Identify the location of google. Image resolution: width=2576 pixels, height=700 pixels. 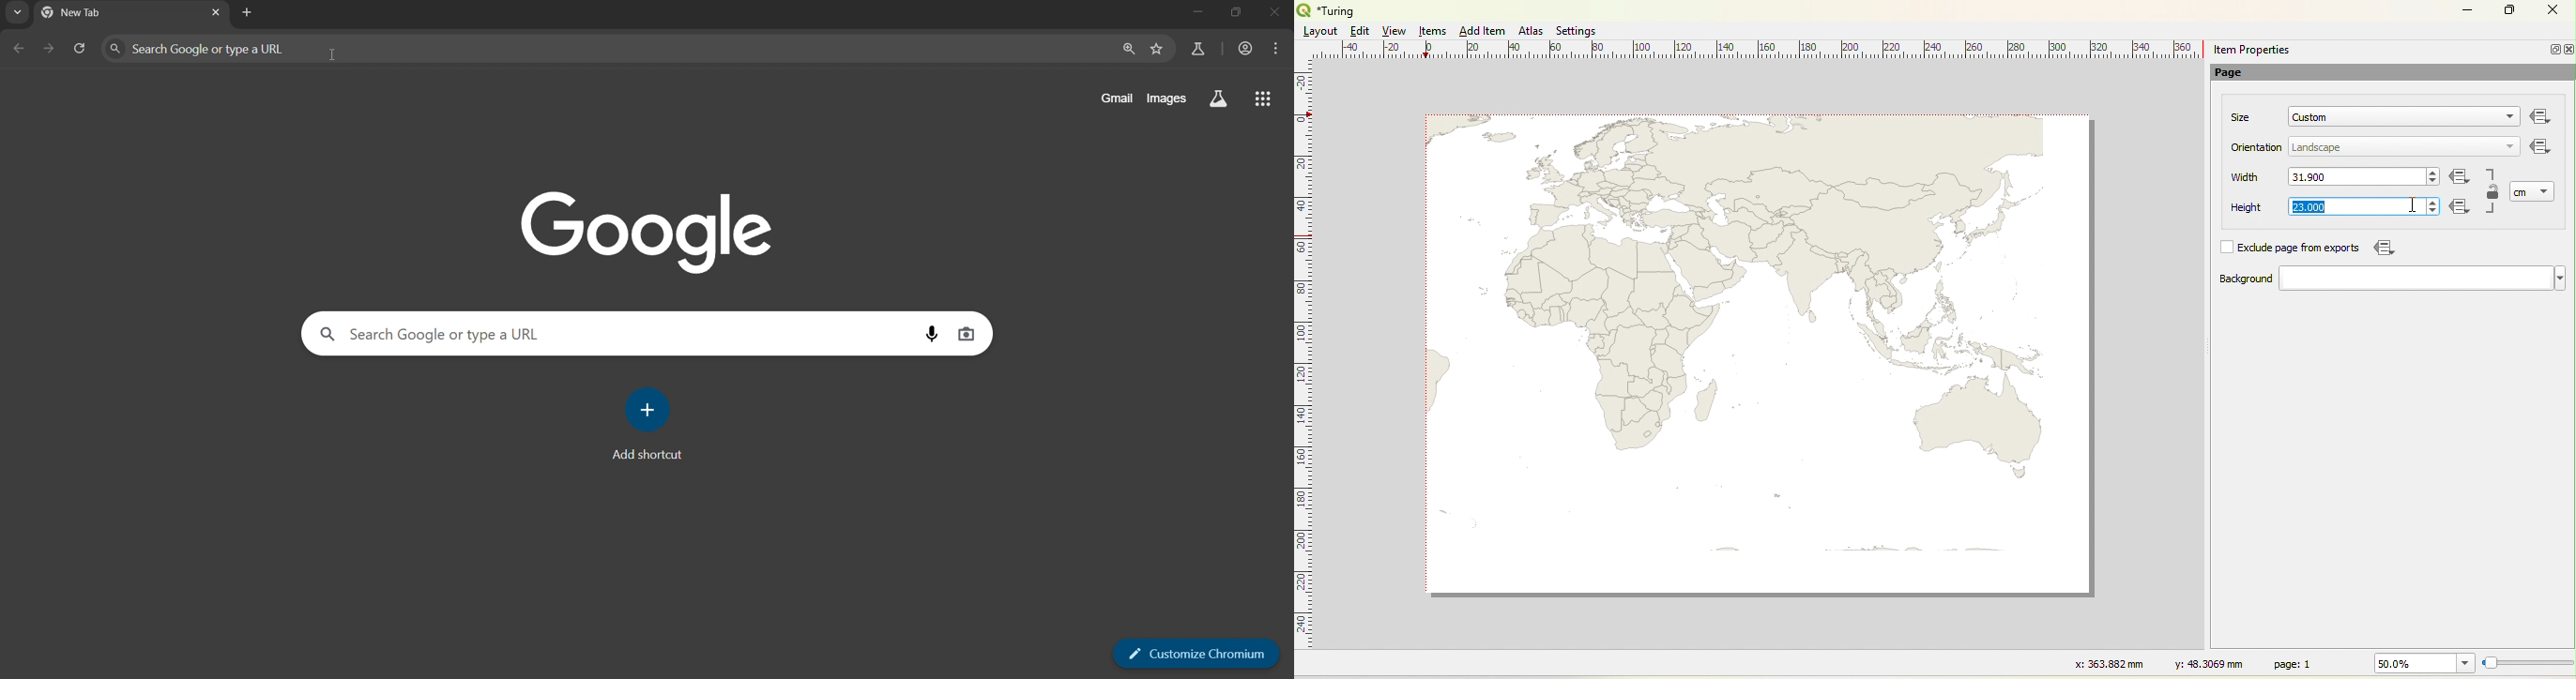
(648, 228).